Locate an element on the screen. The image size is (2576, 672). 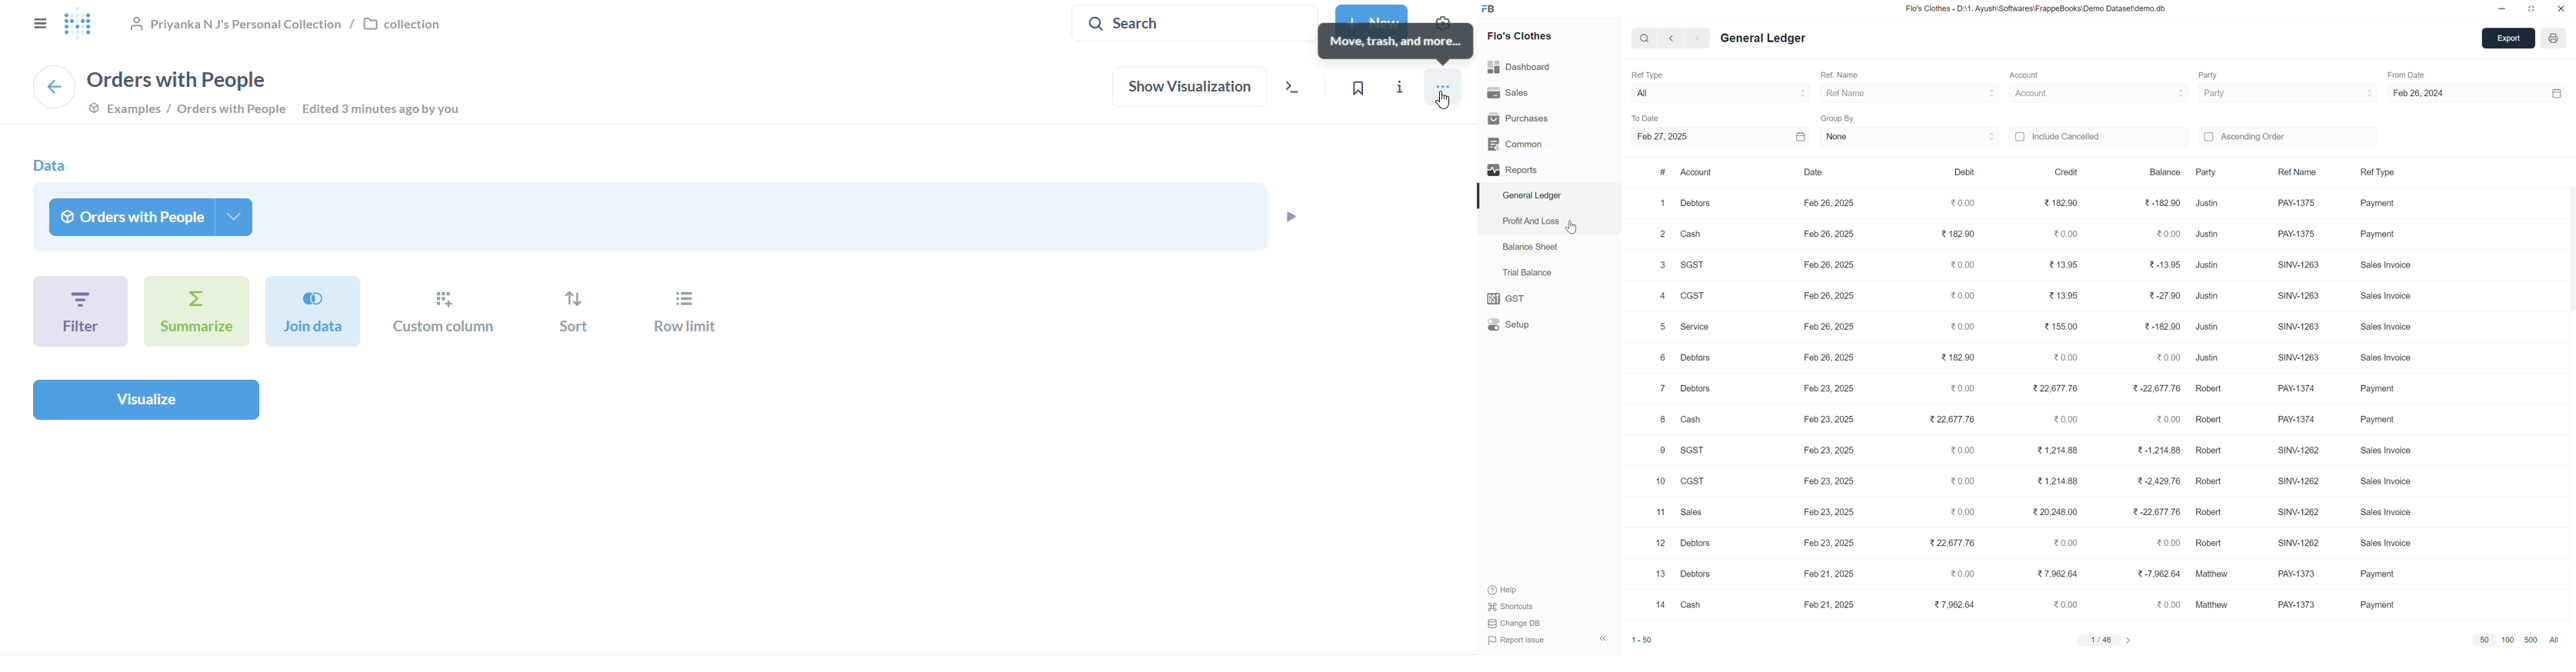
5 is located at coordinates (1658, 330).